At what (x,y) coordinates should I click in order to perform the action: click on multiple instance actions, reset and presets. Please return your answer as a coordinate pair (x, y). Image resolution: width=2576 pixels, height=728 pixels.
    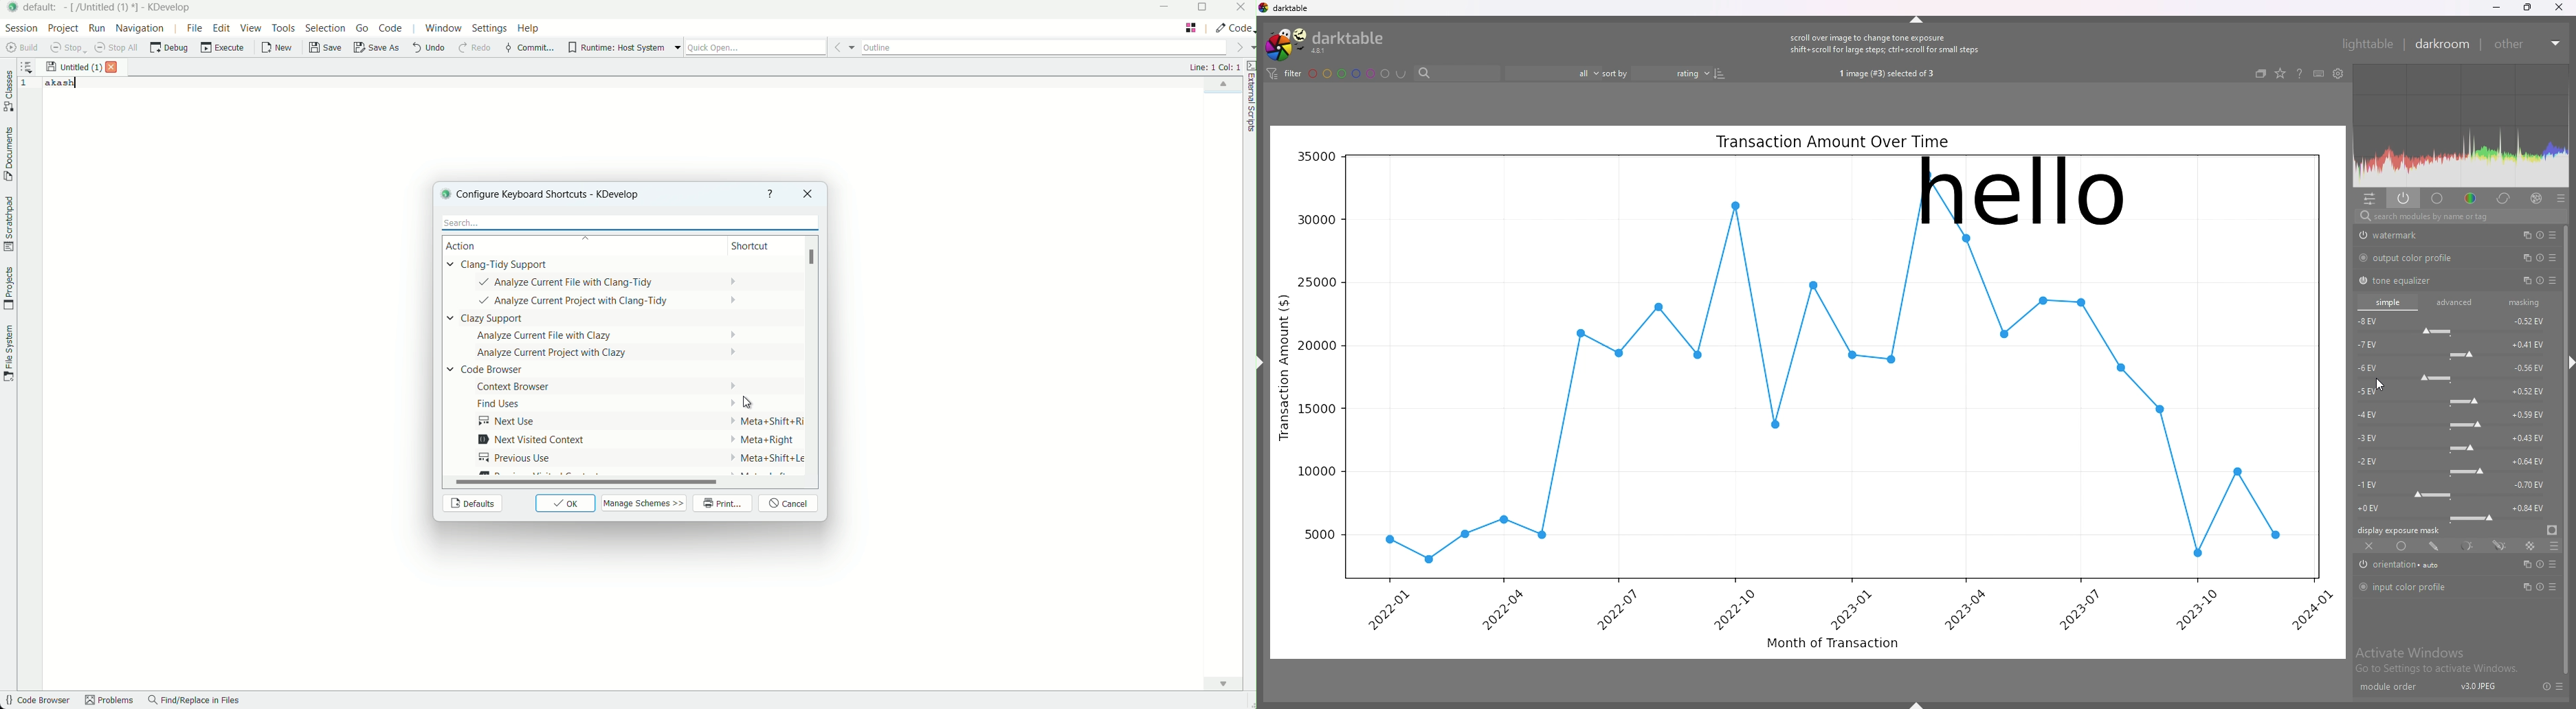
    Looking at the image, I should click on (2539, 565).